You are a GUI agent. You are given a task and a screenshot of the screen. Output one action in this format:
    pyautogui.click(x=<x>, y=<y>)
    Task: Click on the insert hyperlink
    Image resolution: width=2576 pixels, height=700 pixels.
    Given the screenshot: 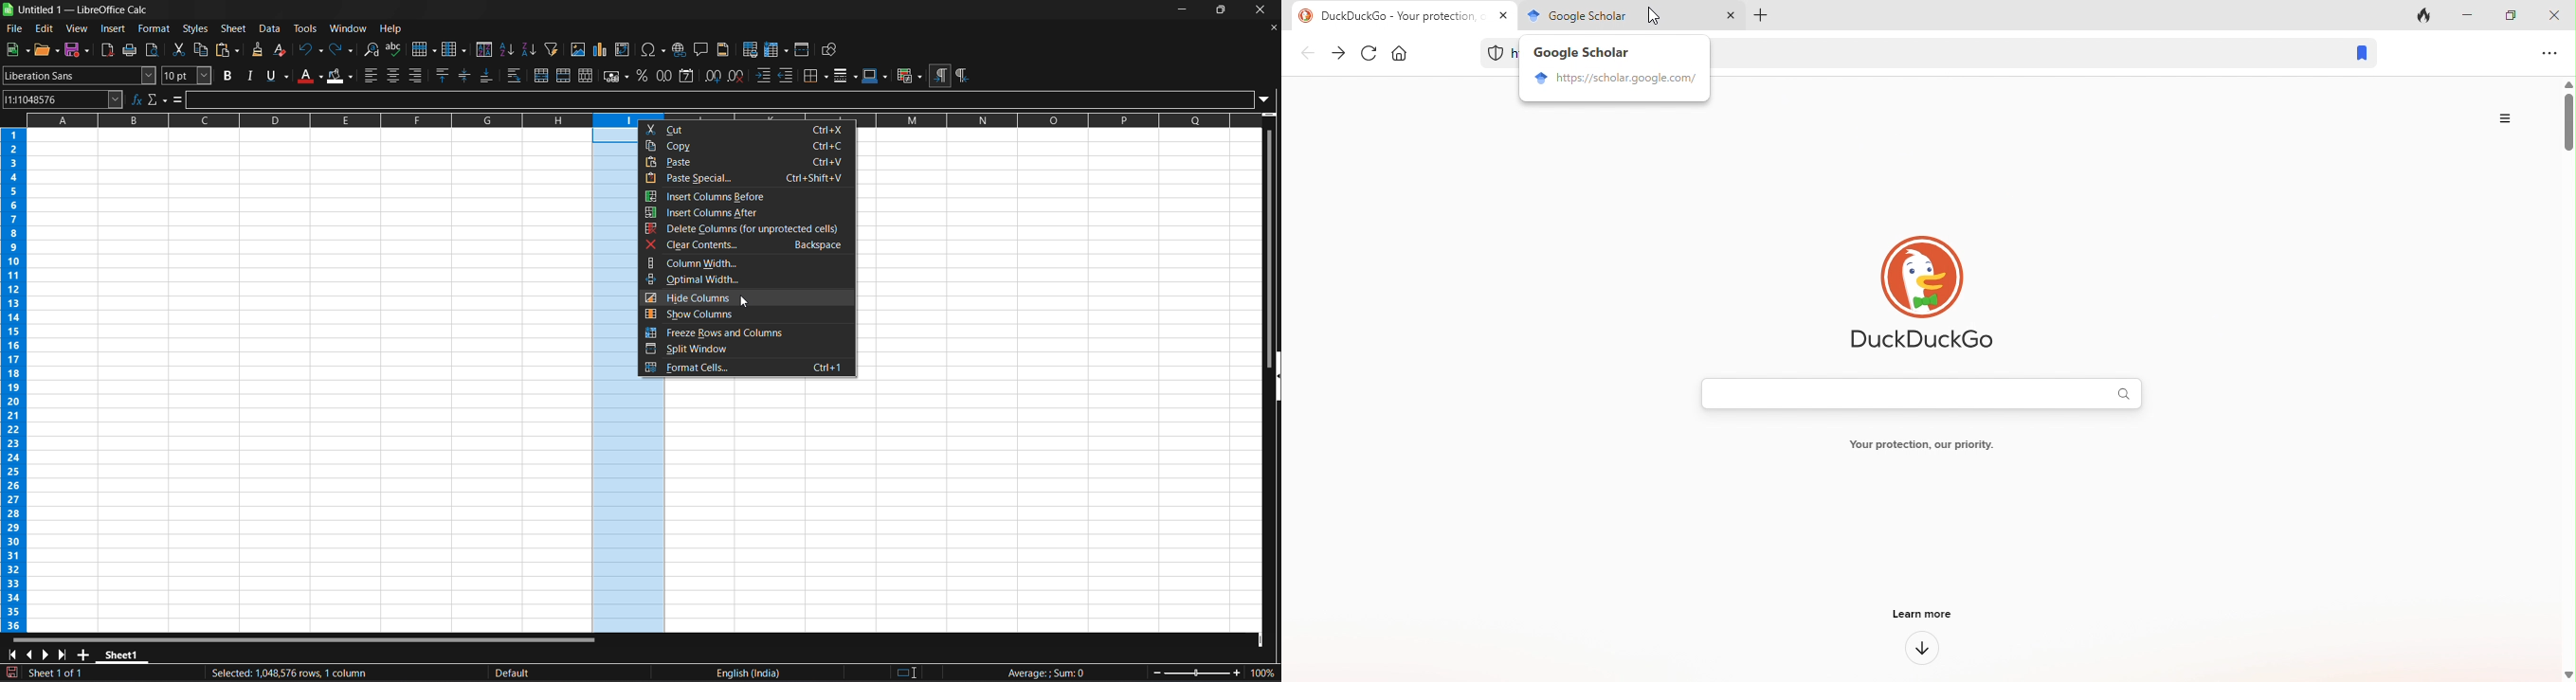 What is the action you would take?
    pyautogui.click(x=681, y=49)
    